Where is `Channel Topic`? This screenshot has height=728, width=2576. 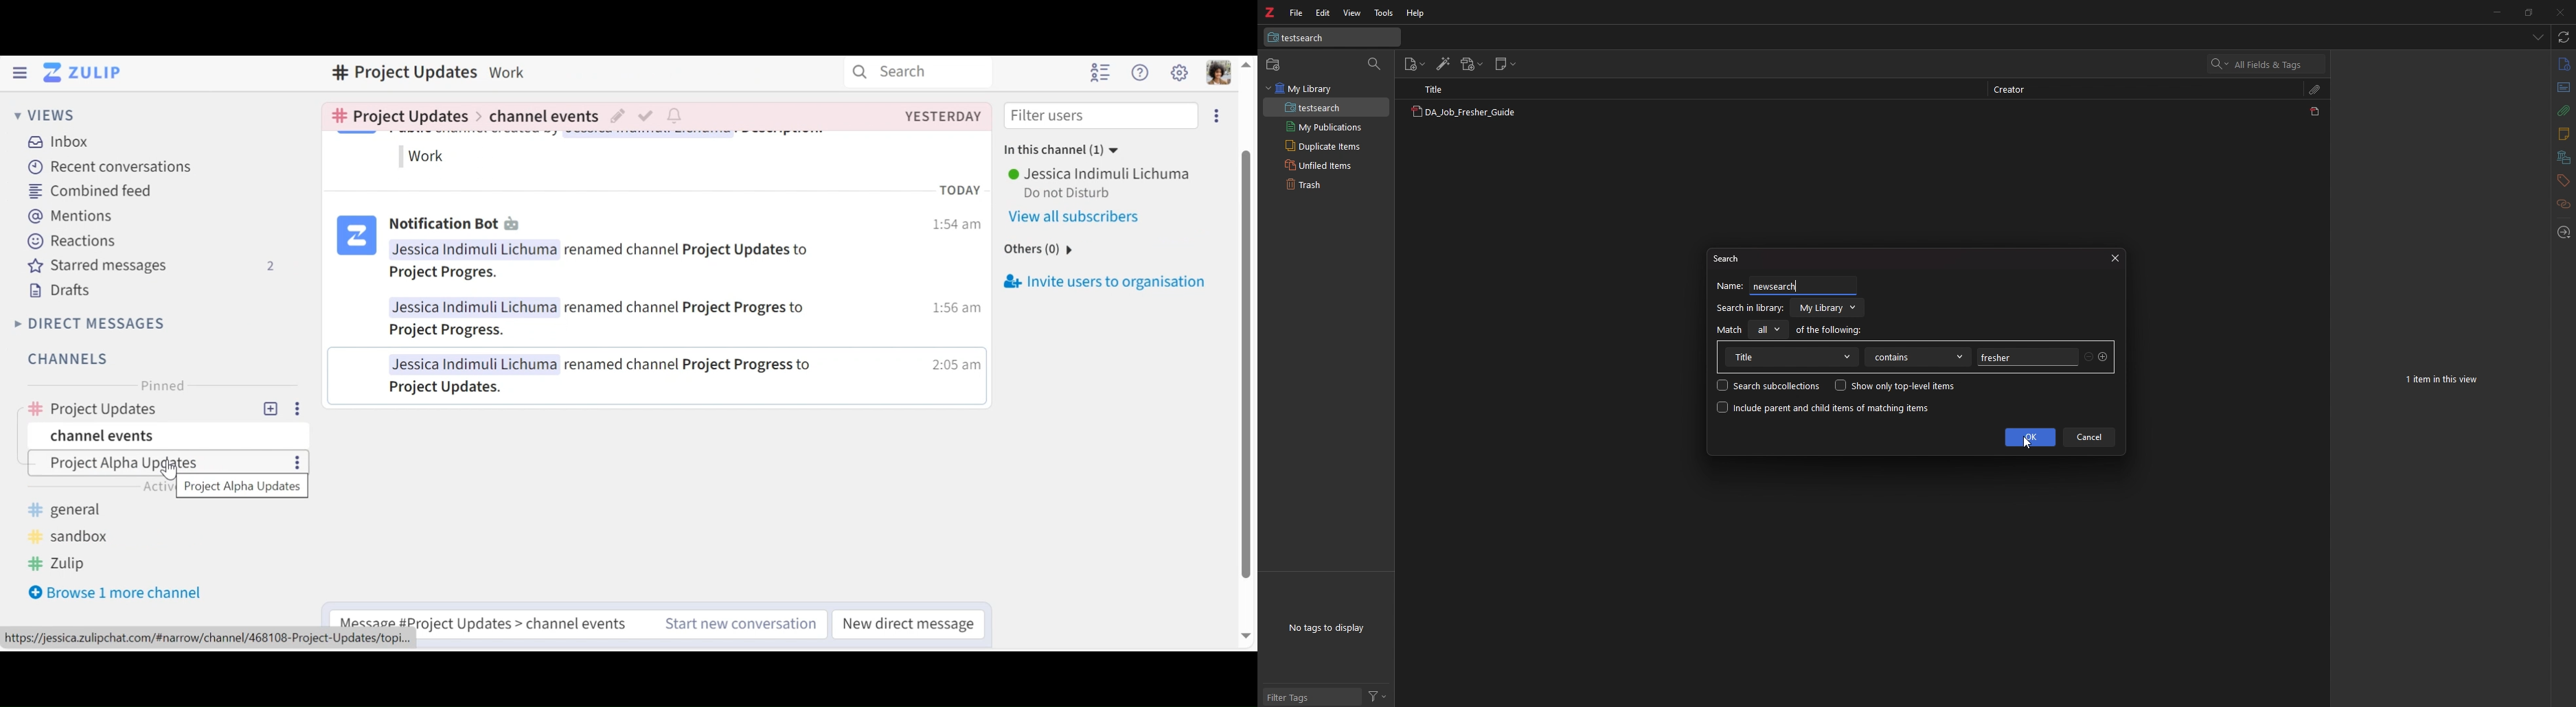 Channel Topic is located at coordinates (160, 463).